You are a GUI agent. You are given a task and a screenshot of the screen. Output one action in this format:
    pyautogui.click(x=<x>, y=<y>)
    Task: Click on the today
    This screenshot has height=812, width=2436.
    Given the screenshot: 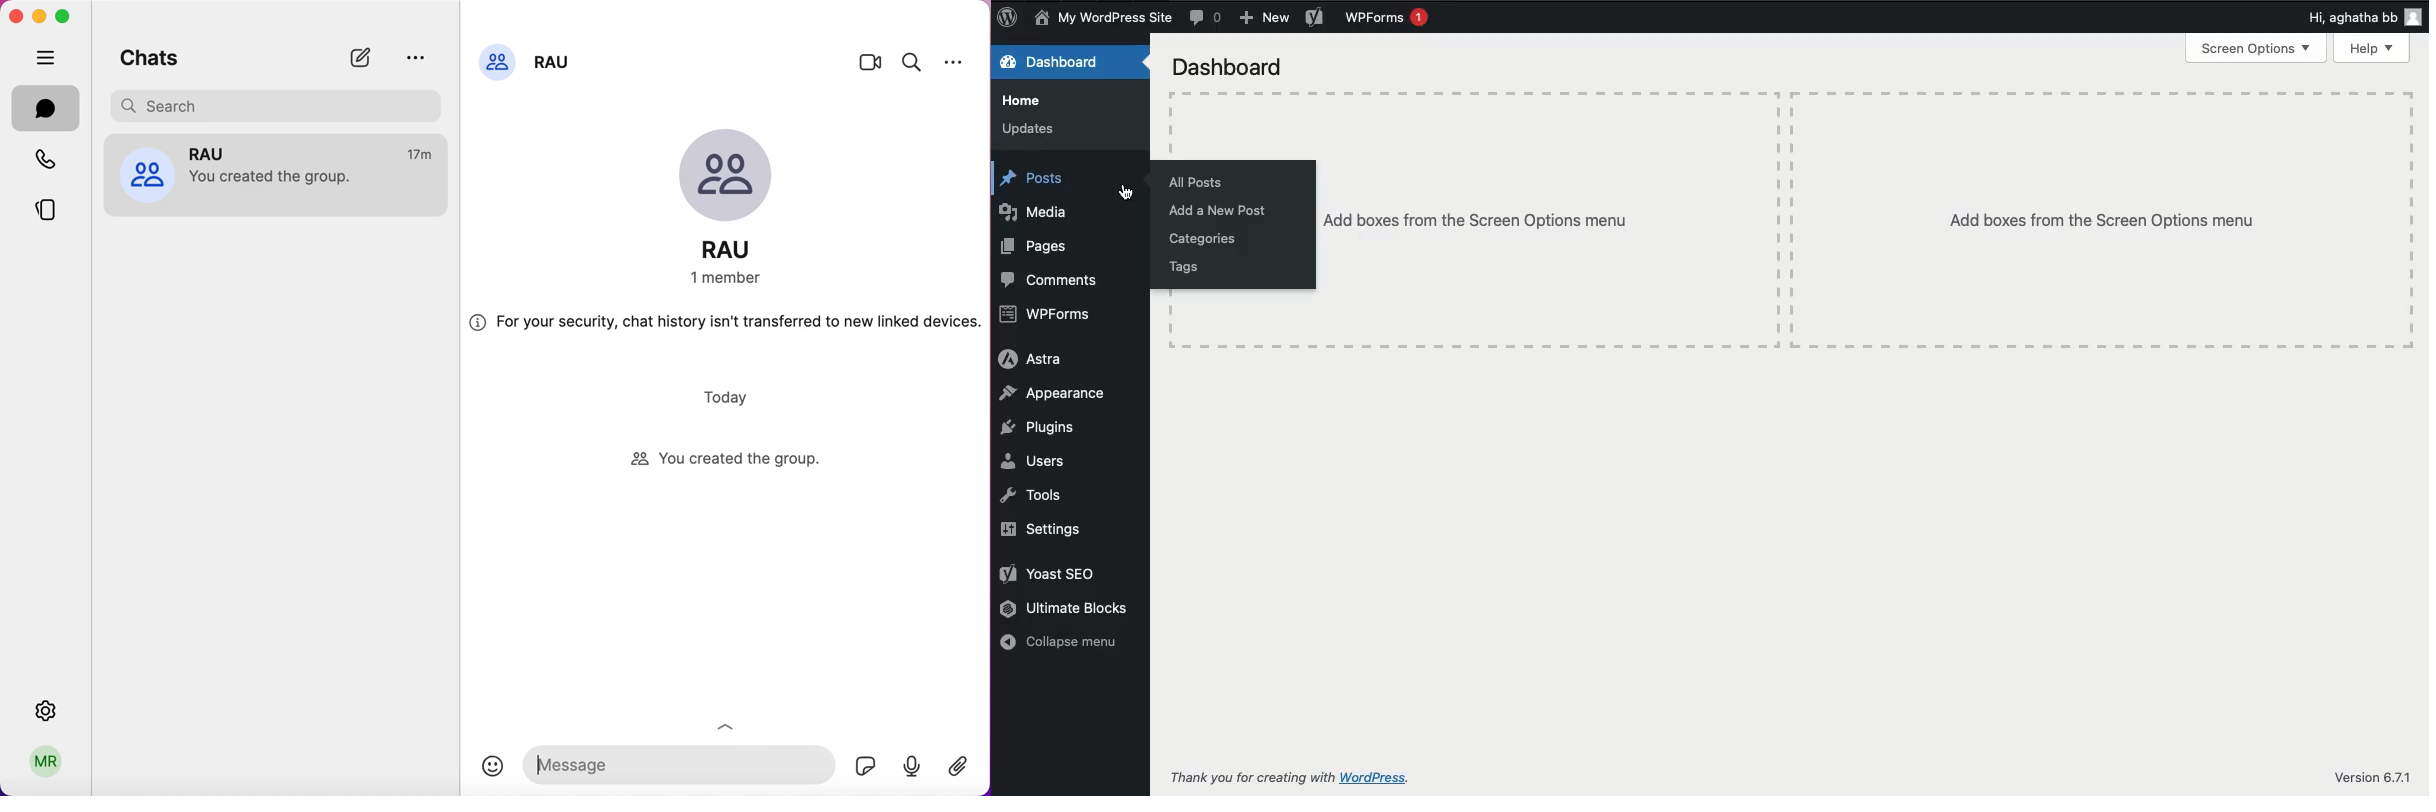 What is the action you would take?
    pyautogui.click(x=729, y=397)
    